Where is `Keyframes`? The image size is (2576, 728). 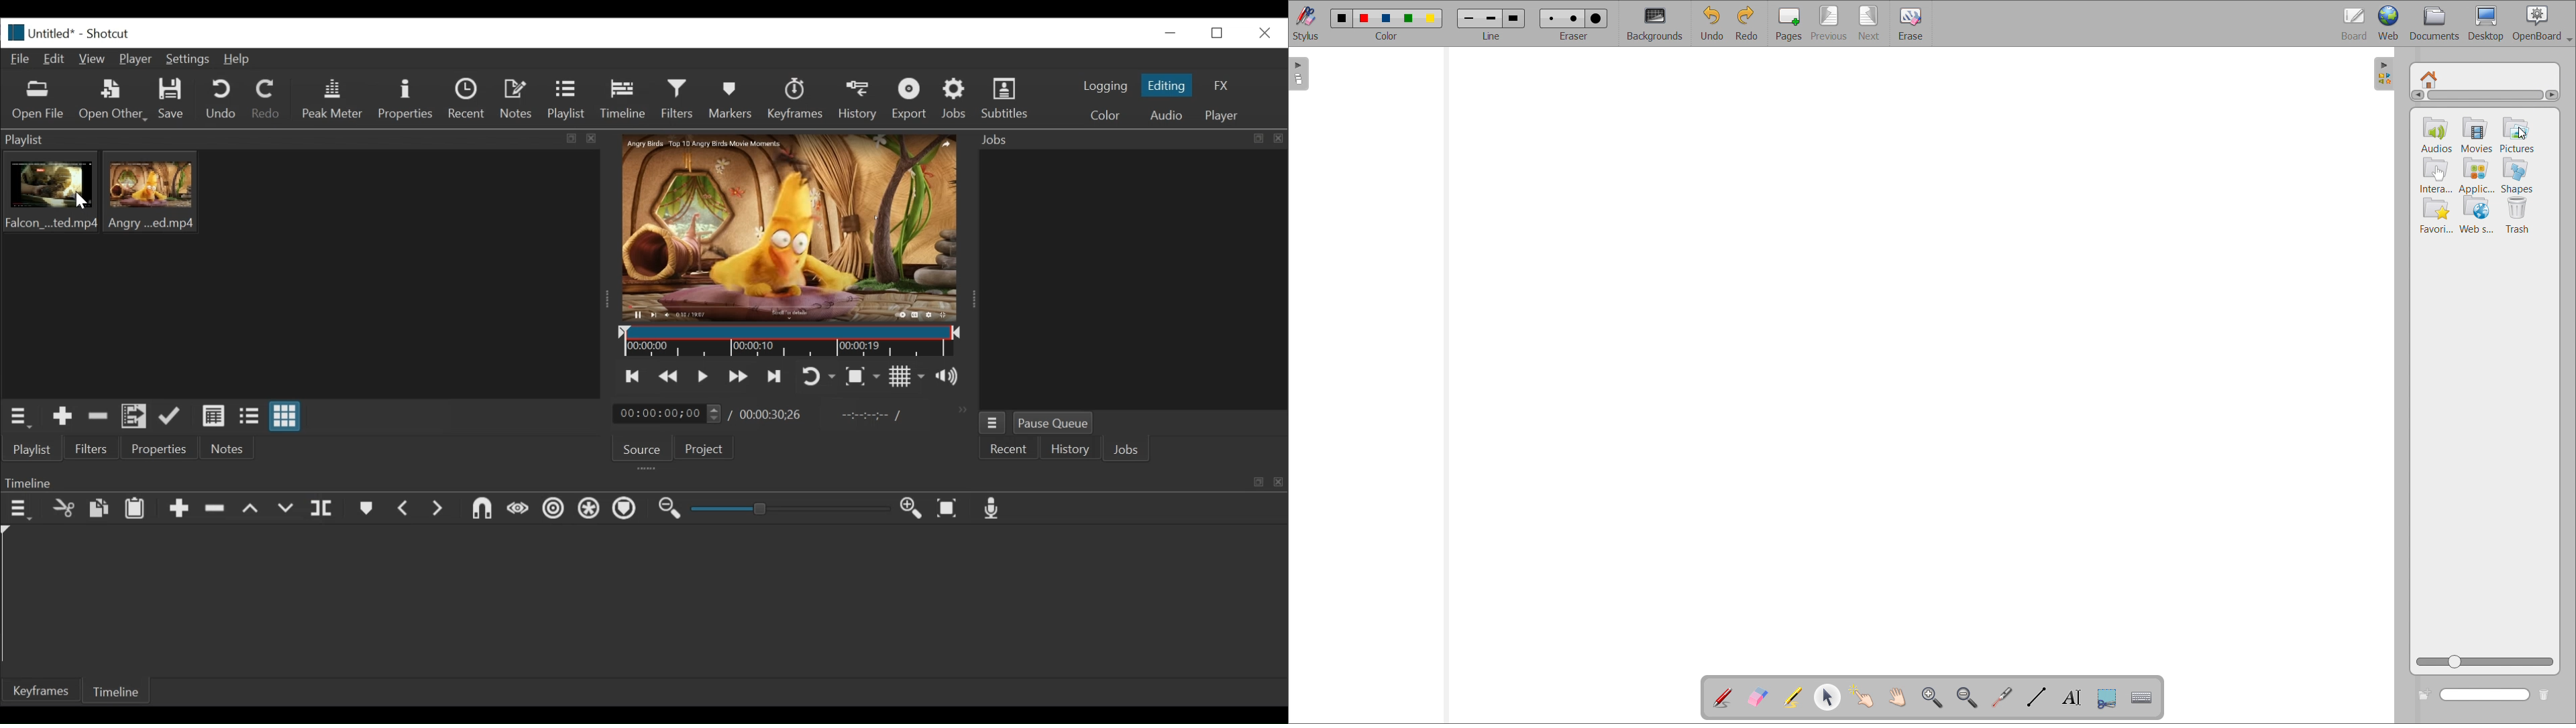 Keyframes is located at coordinates (42, 690).